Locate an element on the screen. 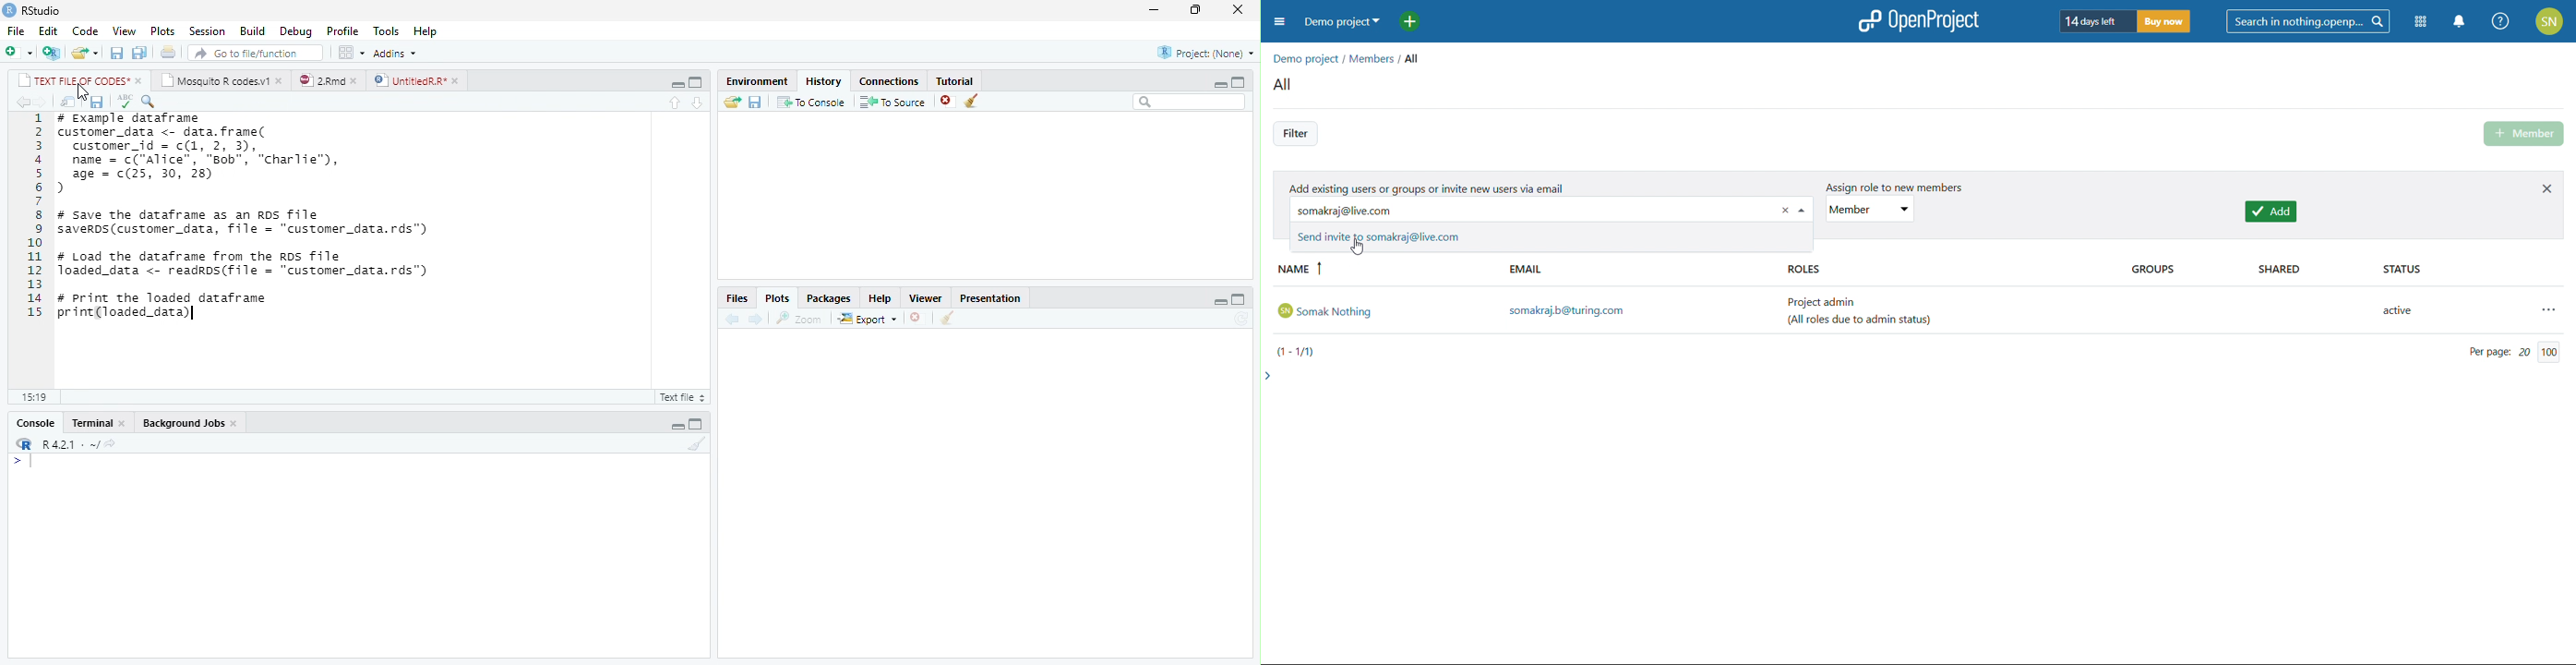  search is located at coordinates (150, 102).